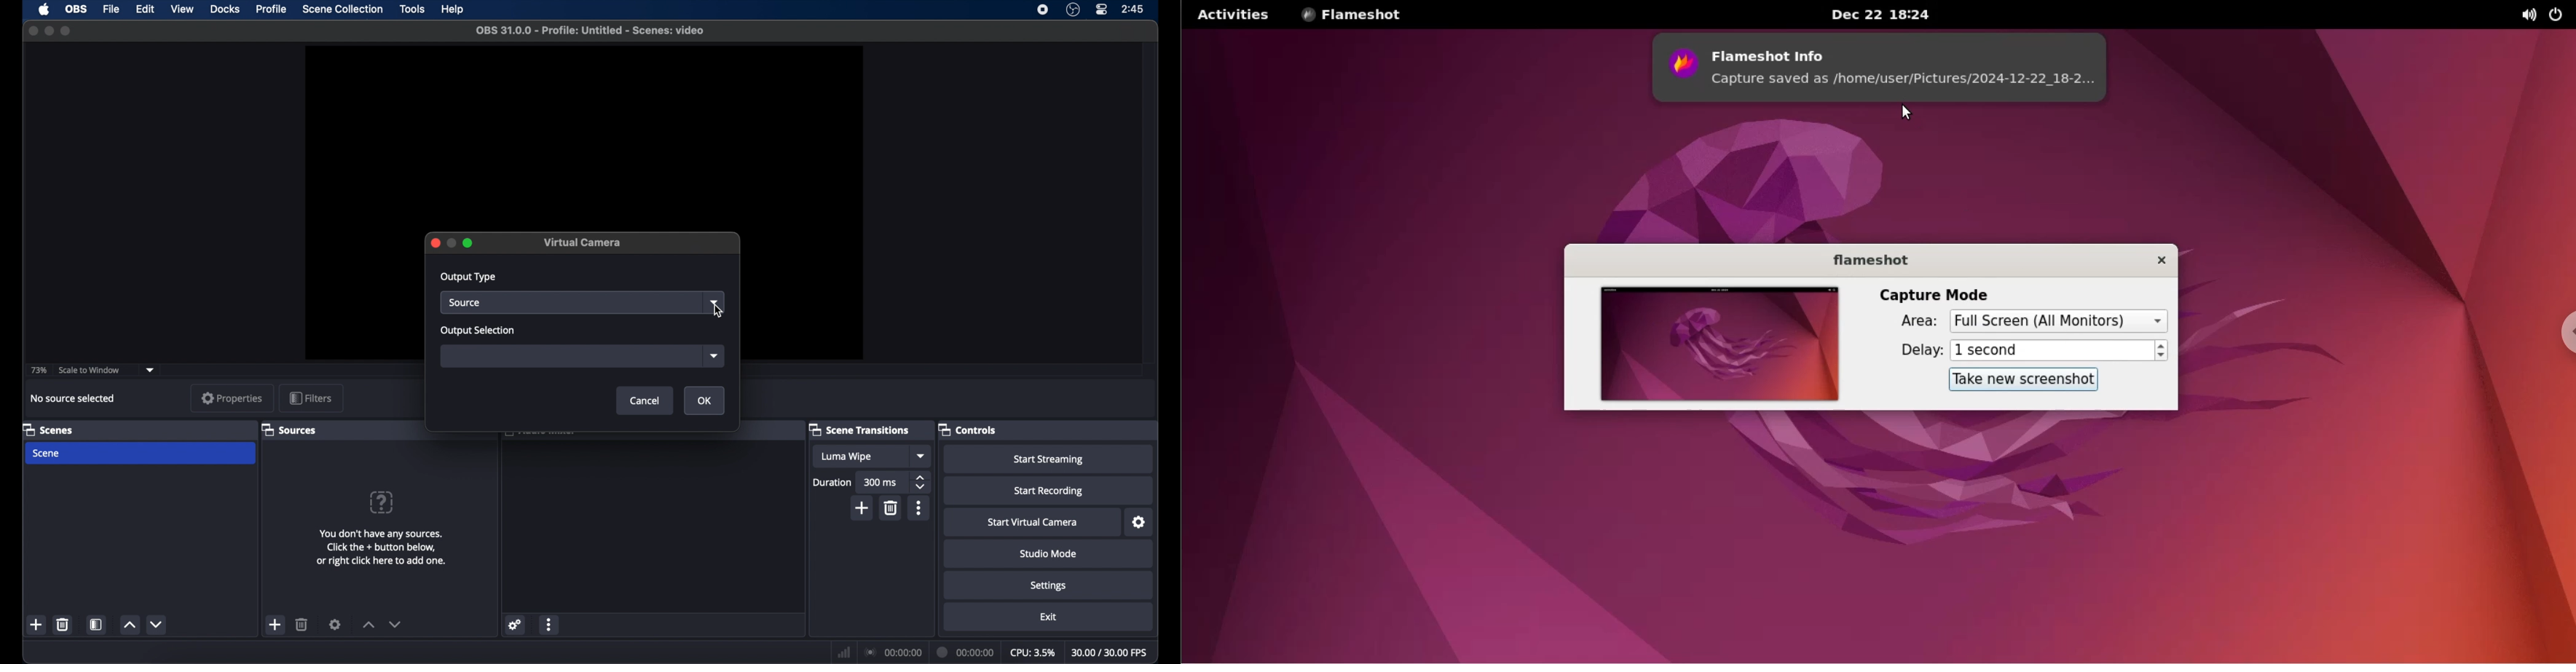  I want to click on delete, so click(302, 623).